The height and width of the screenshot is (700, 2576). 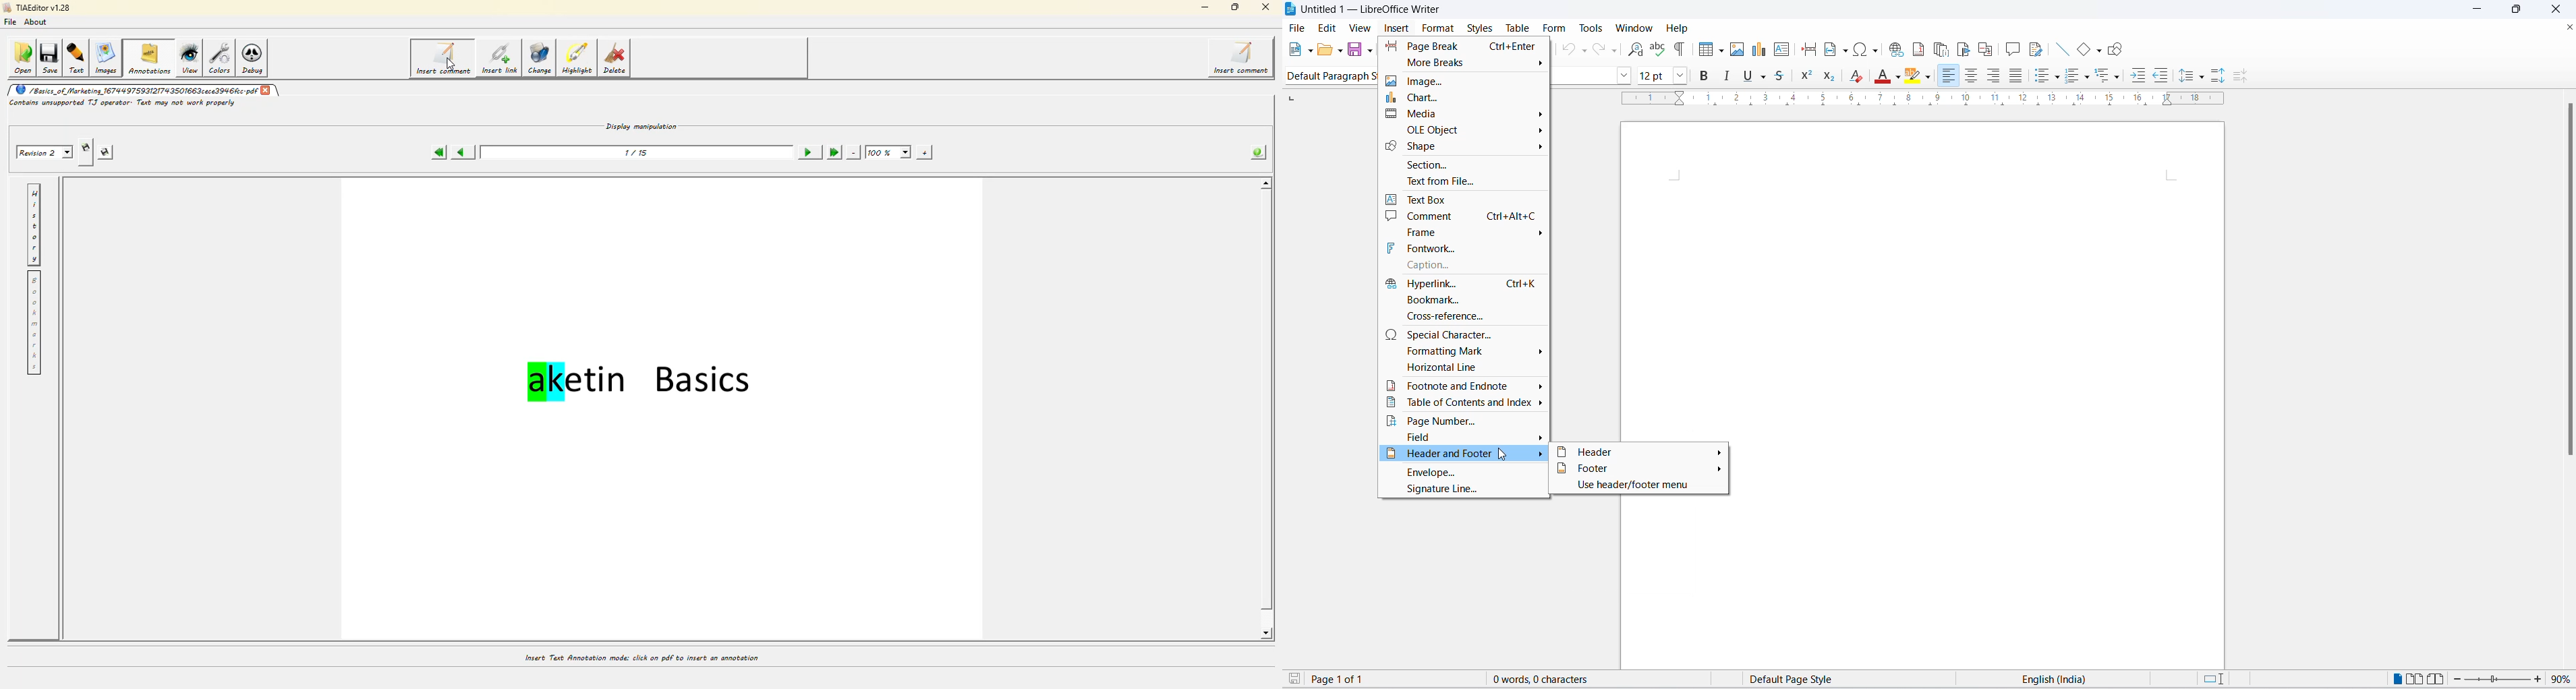 What do you see at coordinates (1464, 351) in the screenshot?
I see `formatting mark` at bounding box center [1464, 351].